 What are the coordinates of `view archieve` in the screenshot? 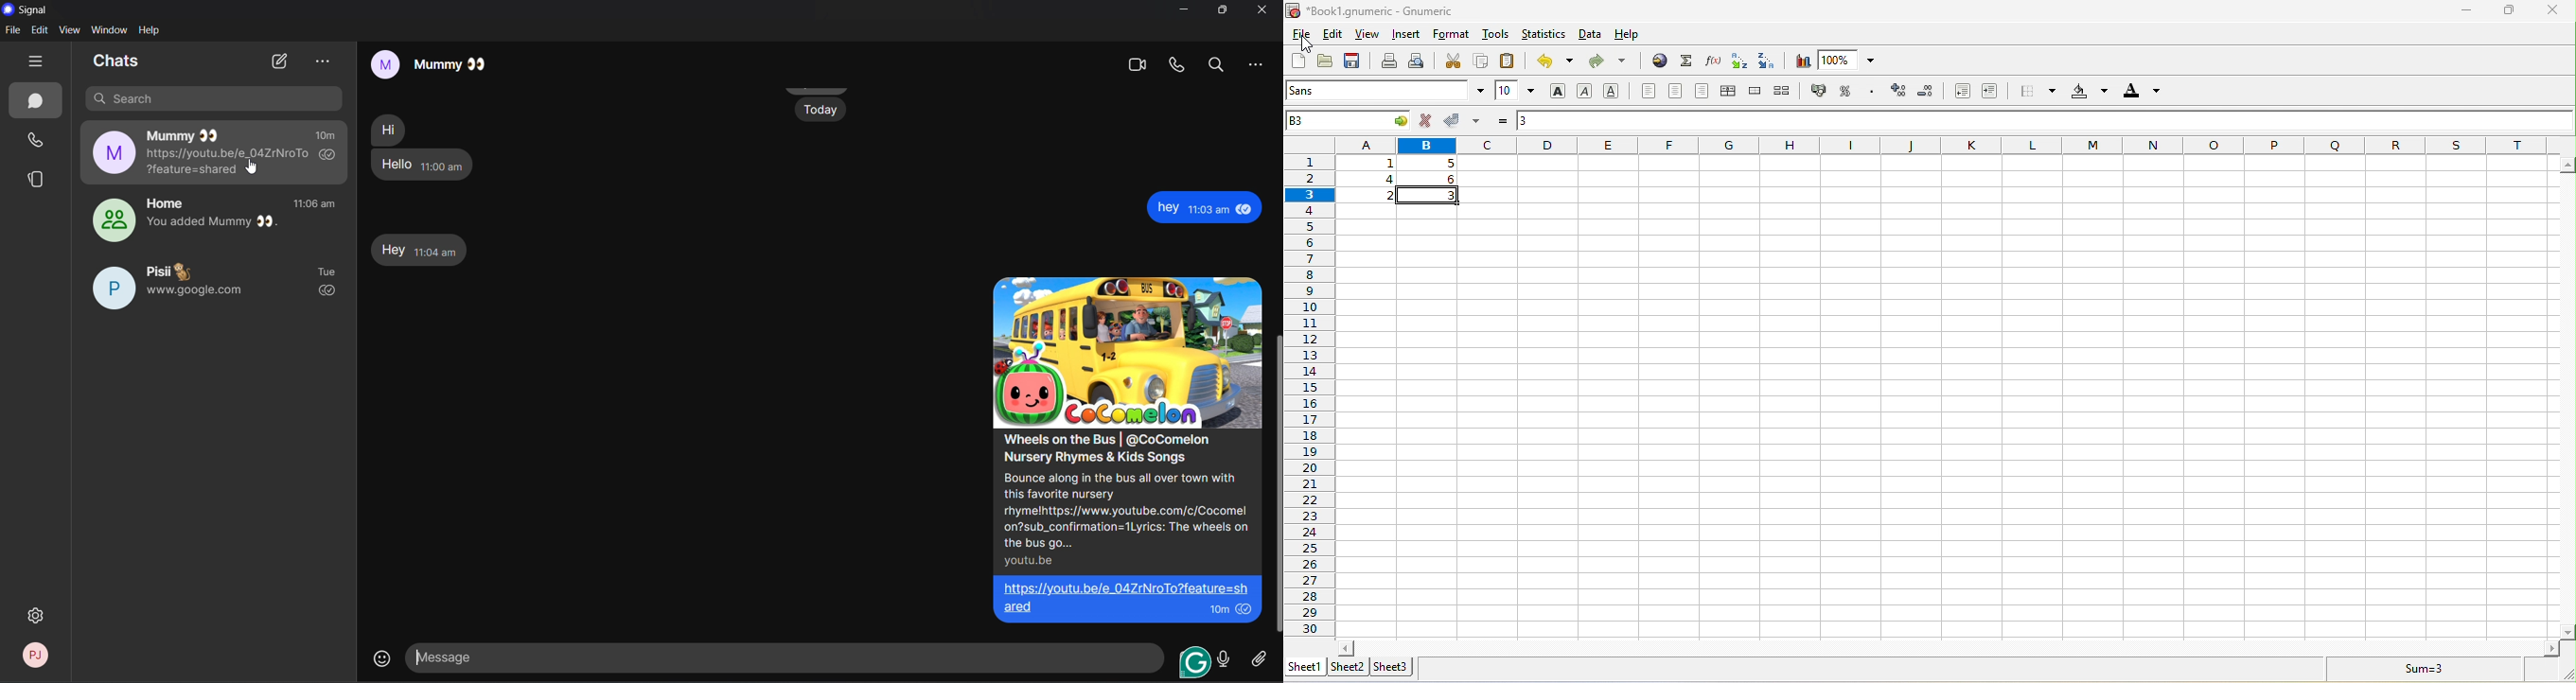 It's located at (324, 62).